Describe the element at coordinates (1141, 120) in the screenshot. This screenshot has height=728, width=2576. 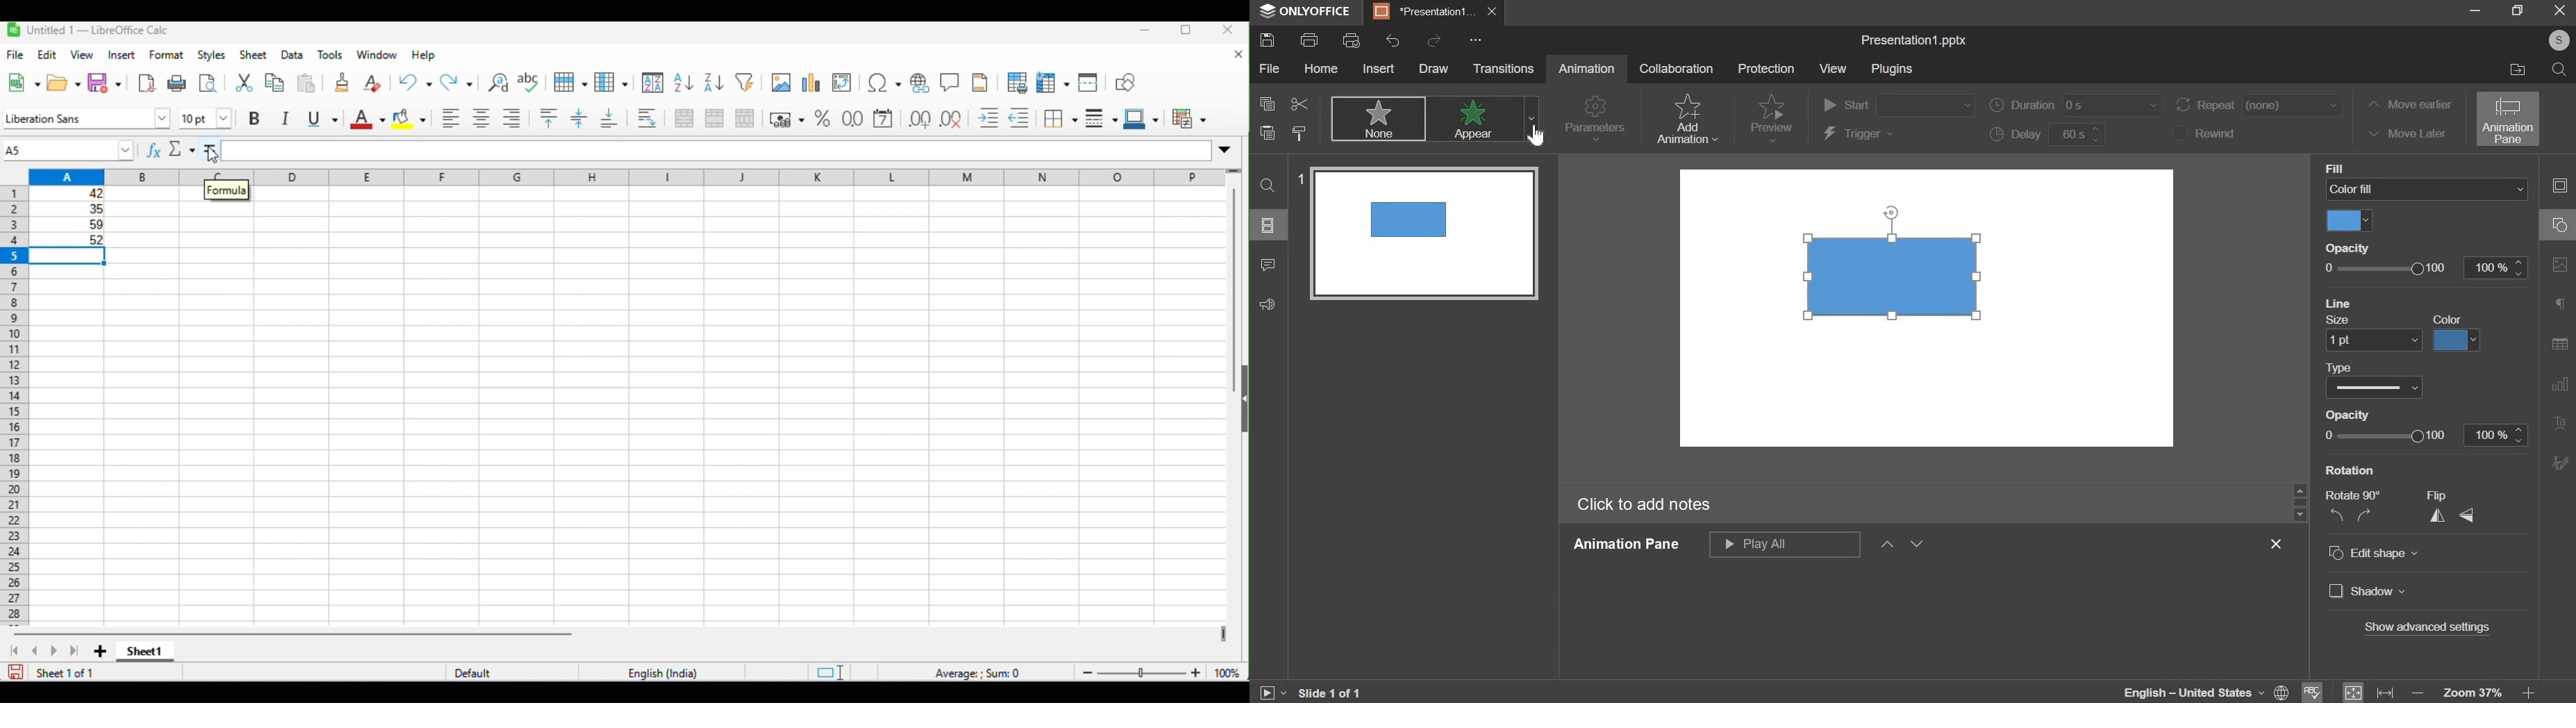
I see `border color` at that location.